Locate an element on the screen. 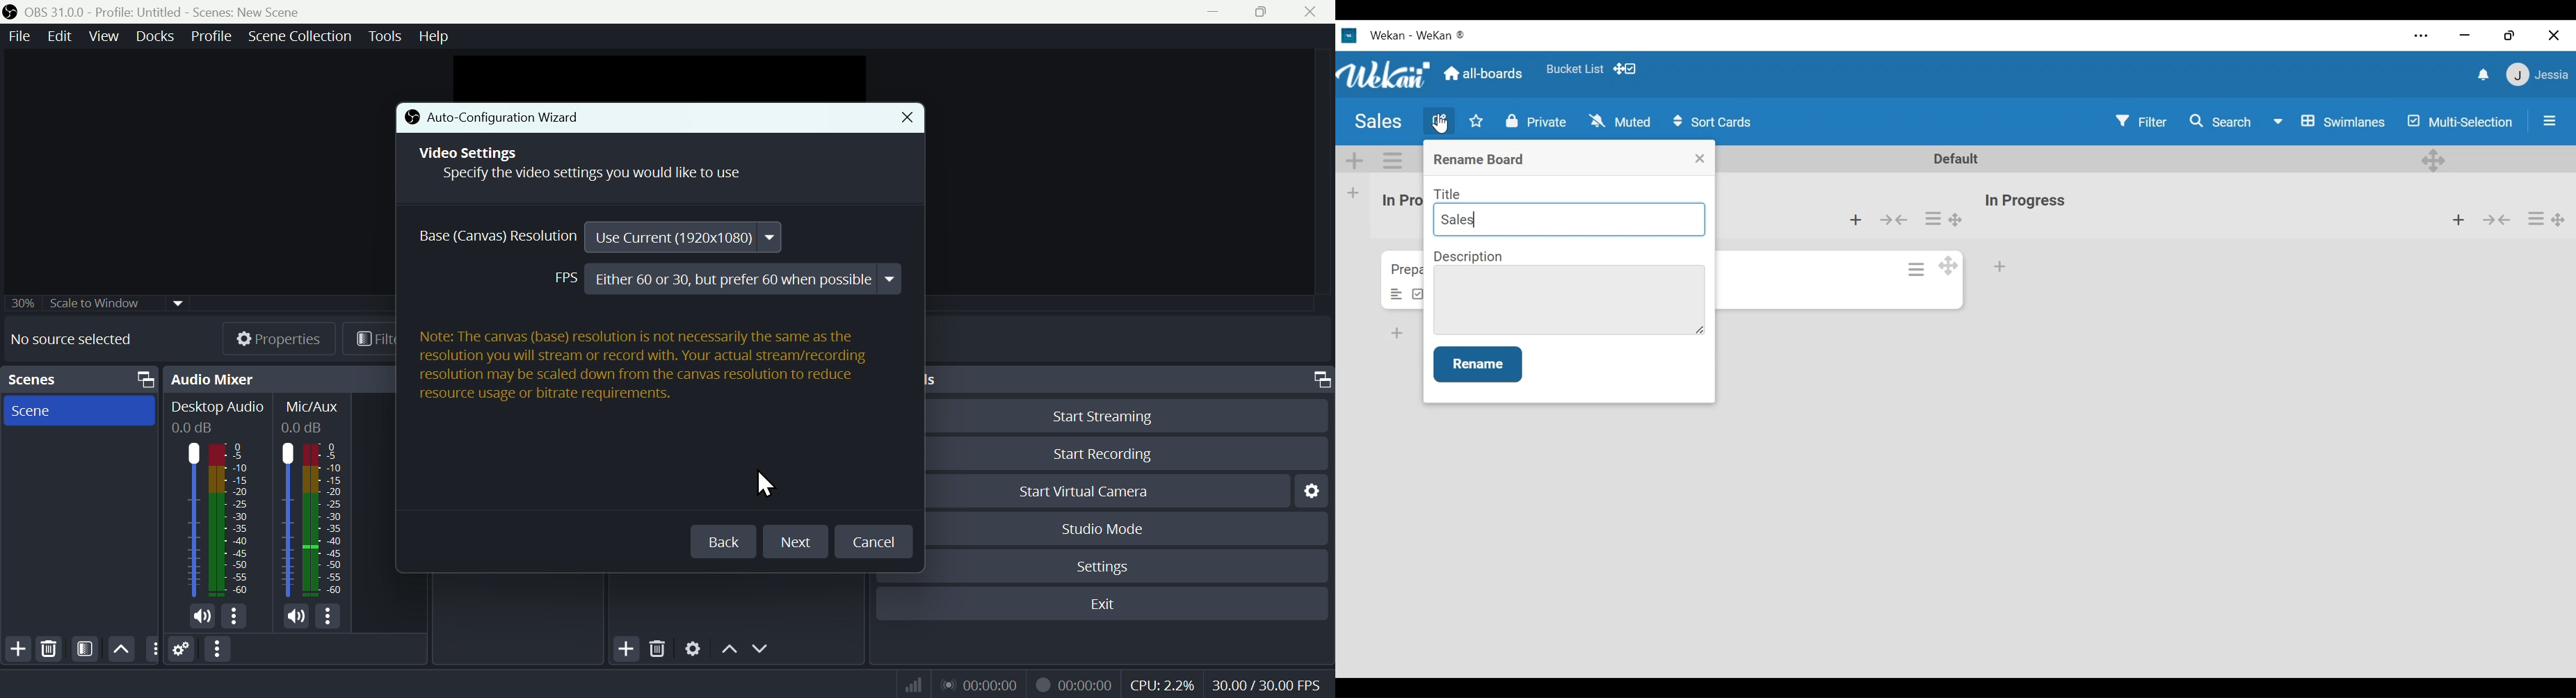 The image size is (2576, 700). Add card at the bottom of the list is located at coordinates (2001, 267).